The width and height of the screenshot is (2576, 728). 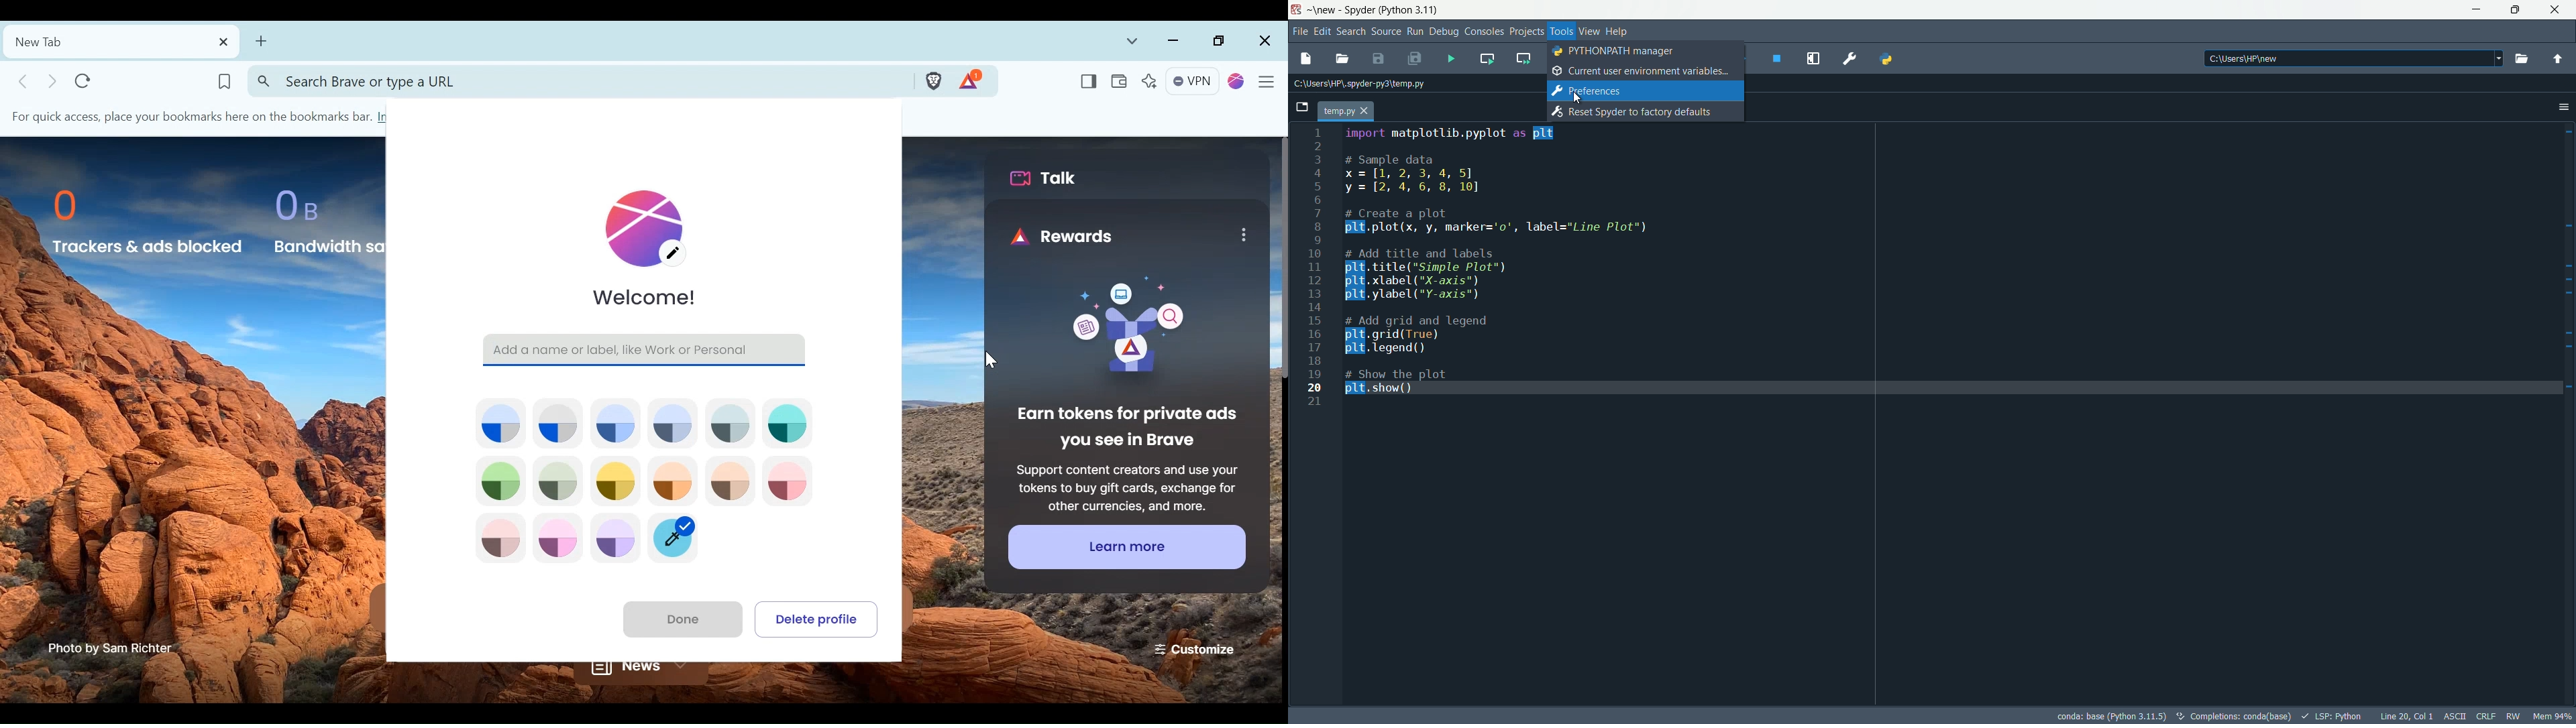 What do you see at coordinates (2485, 716) in the screenshot?
I see `file eol status` at bounding box center [2485, 716].